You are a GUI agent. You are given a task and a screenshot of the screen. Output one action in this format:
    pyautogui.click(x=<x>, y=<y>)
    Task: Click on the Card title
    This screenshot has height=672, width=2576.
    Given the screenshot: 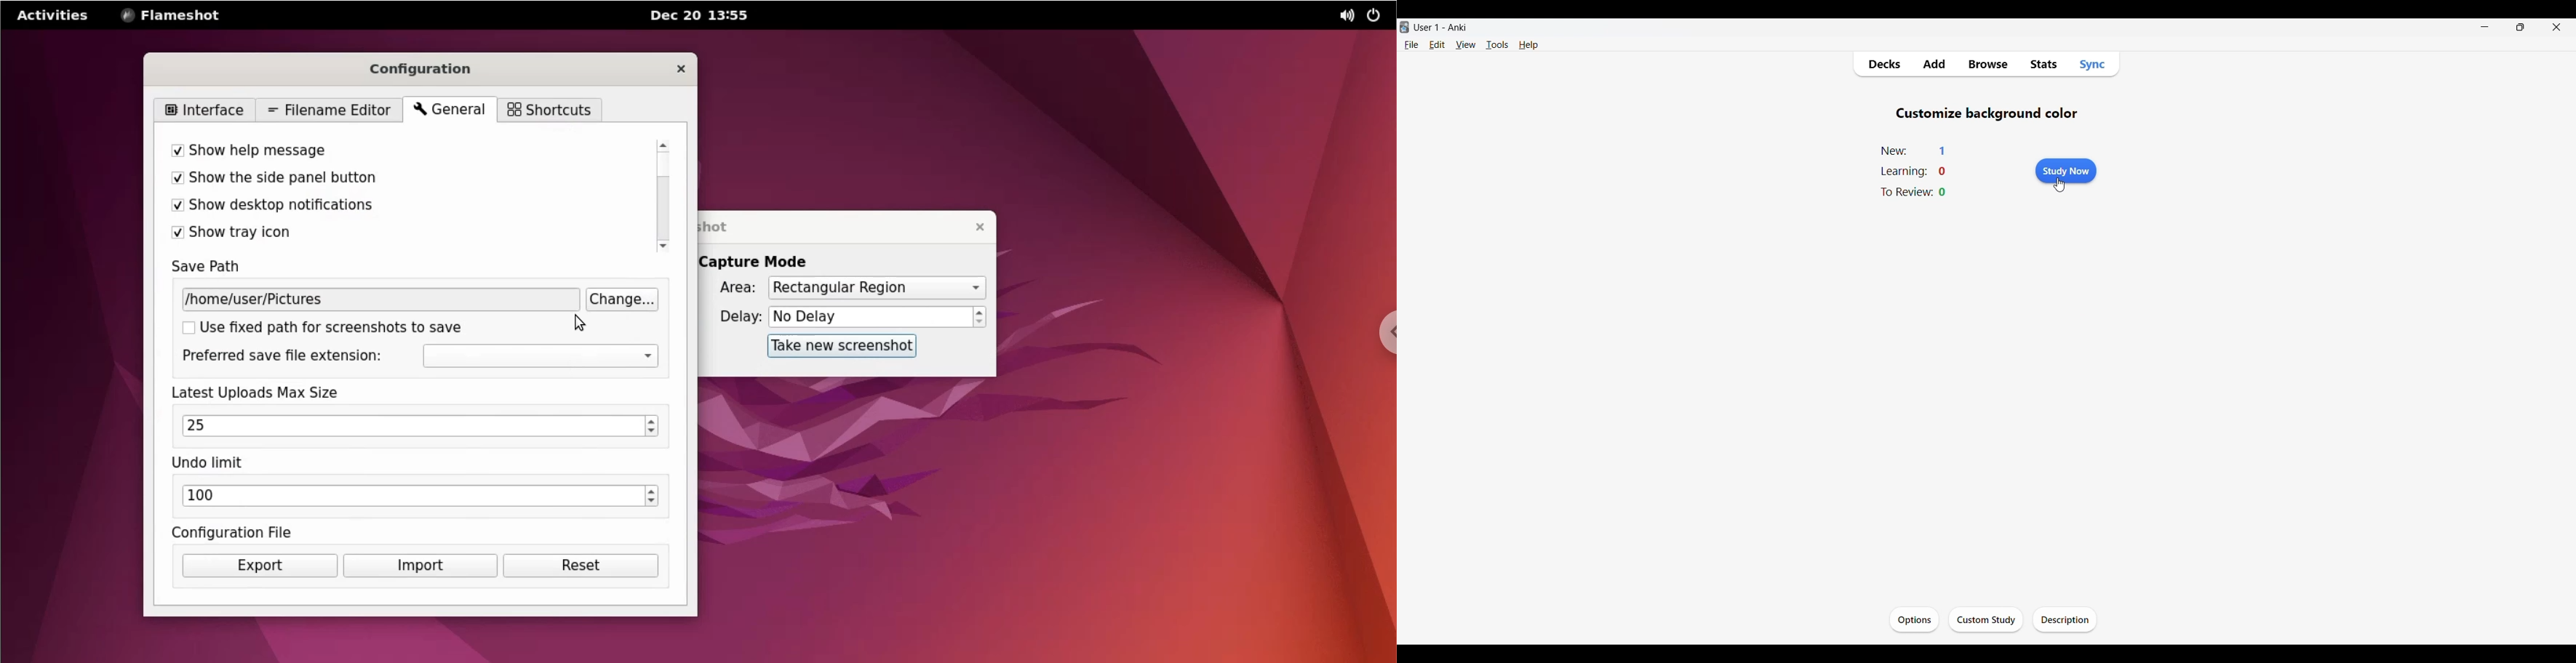 What is the action you would take?
    pyautogui.click(x=1987, y=114)
    